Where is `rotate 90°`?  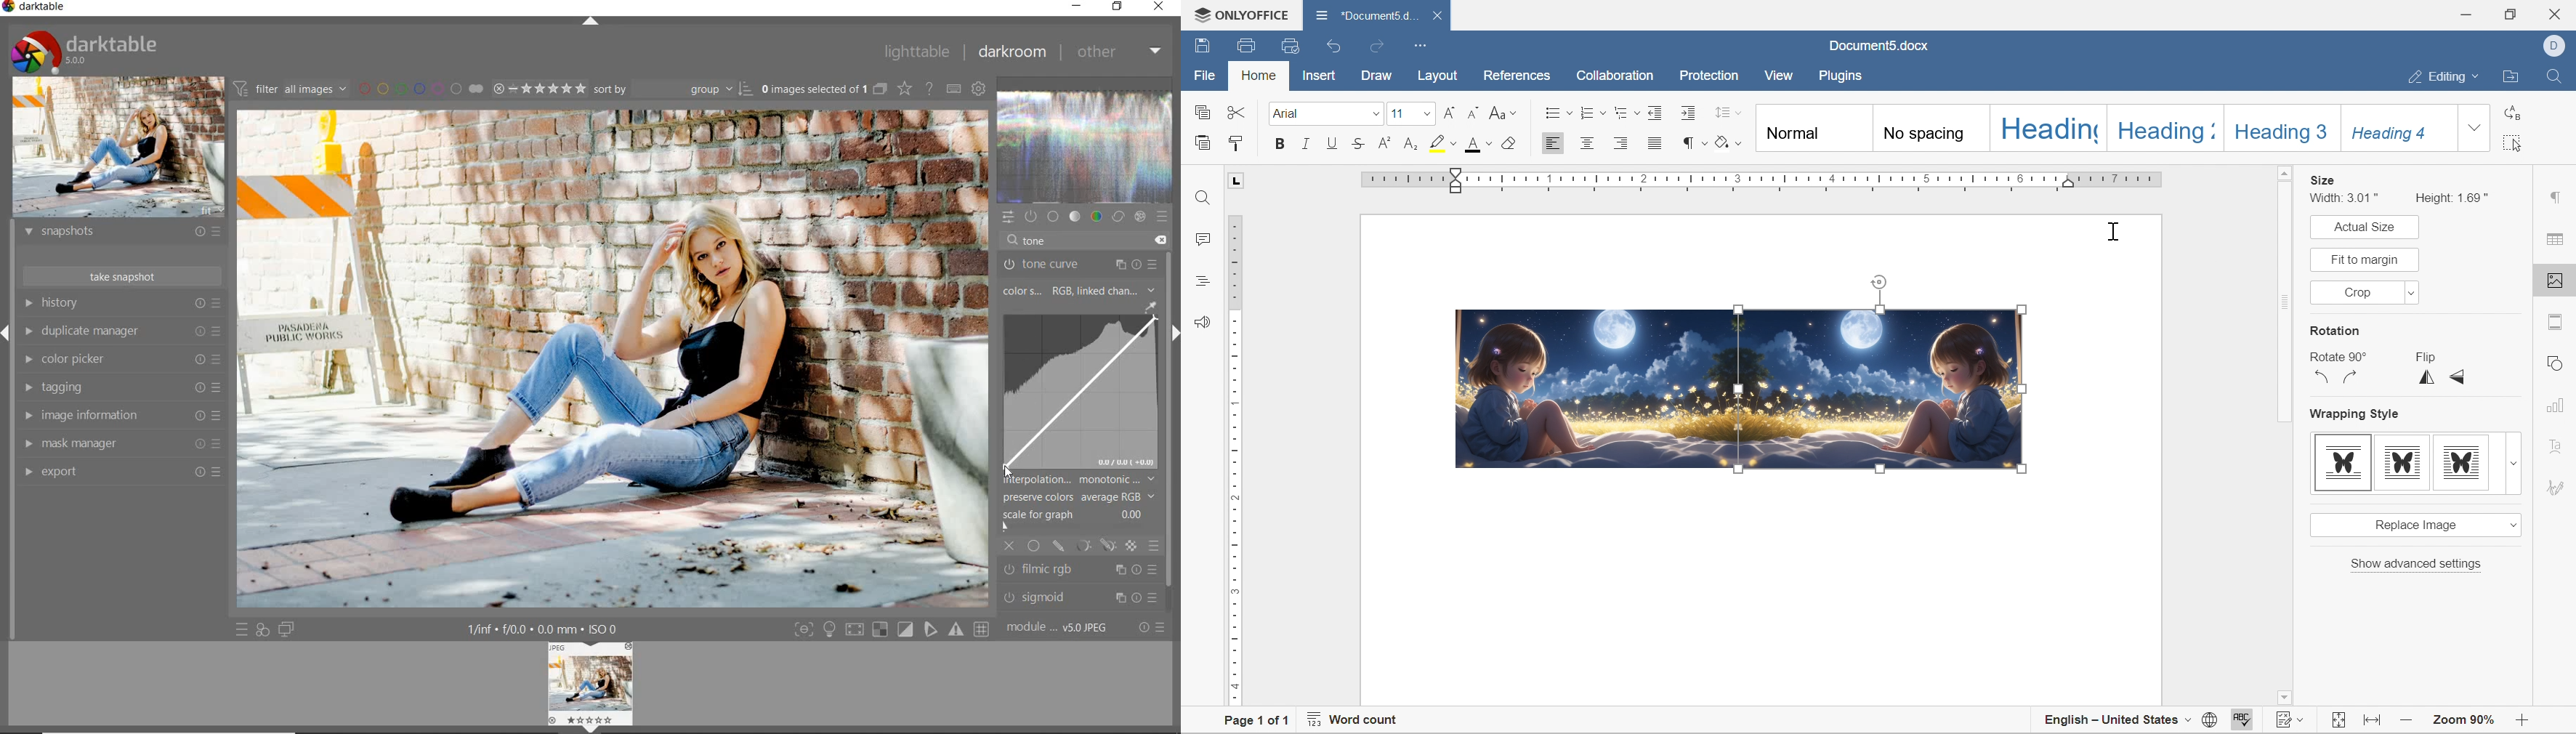
rotate 90° is located at coordinates (2335, 358).